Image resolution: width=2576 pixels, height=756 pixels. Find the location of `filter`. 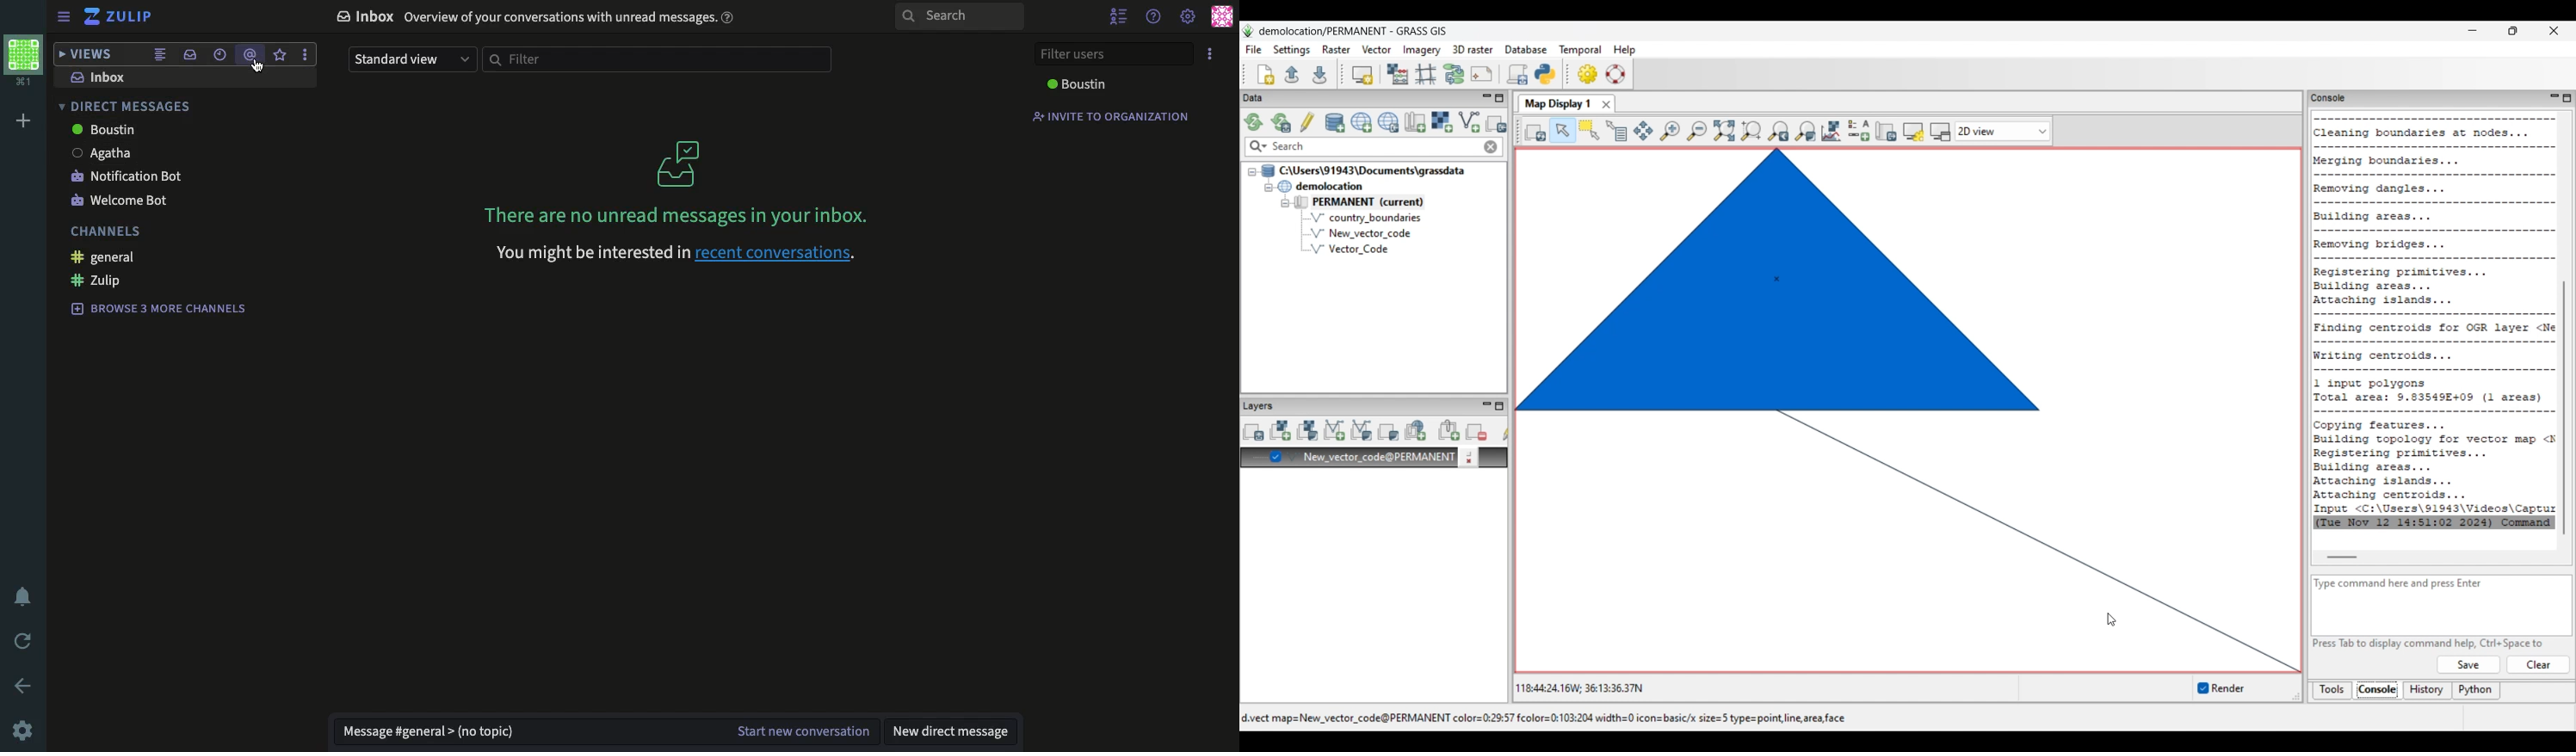

filter is located at coordinates (656, 60).